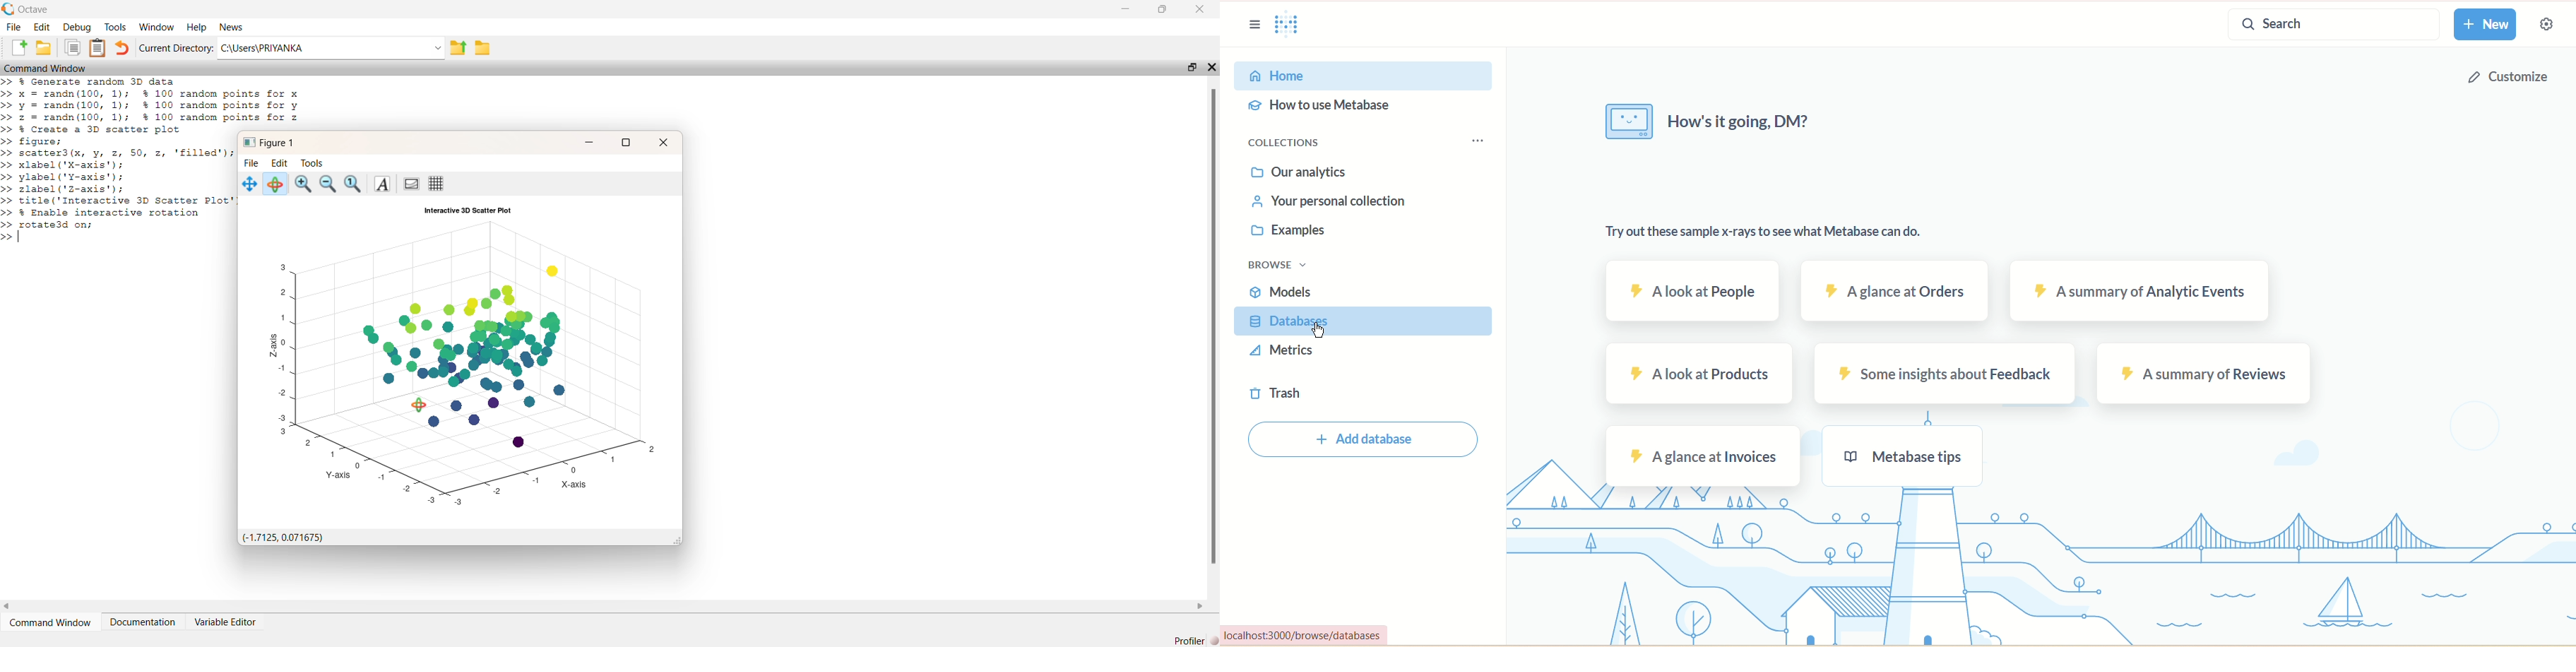  I want to click on resize, so click(625, 144).